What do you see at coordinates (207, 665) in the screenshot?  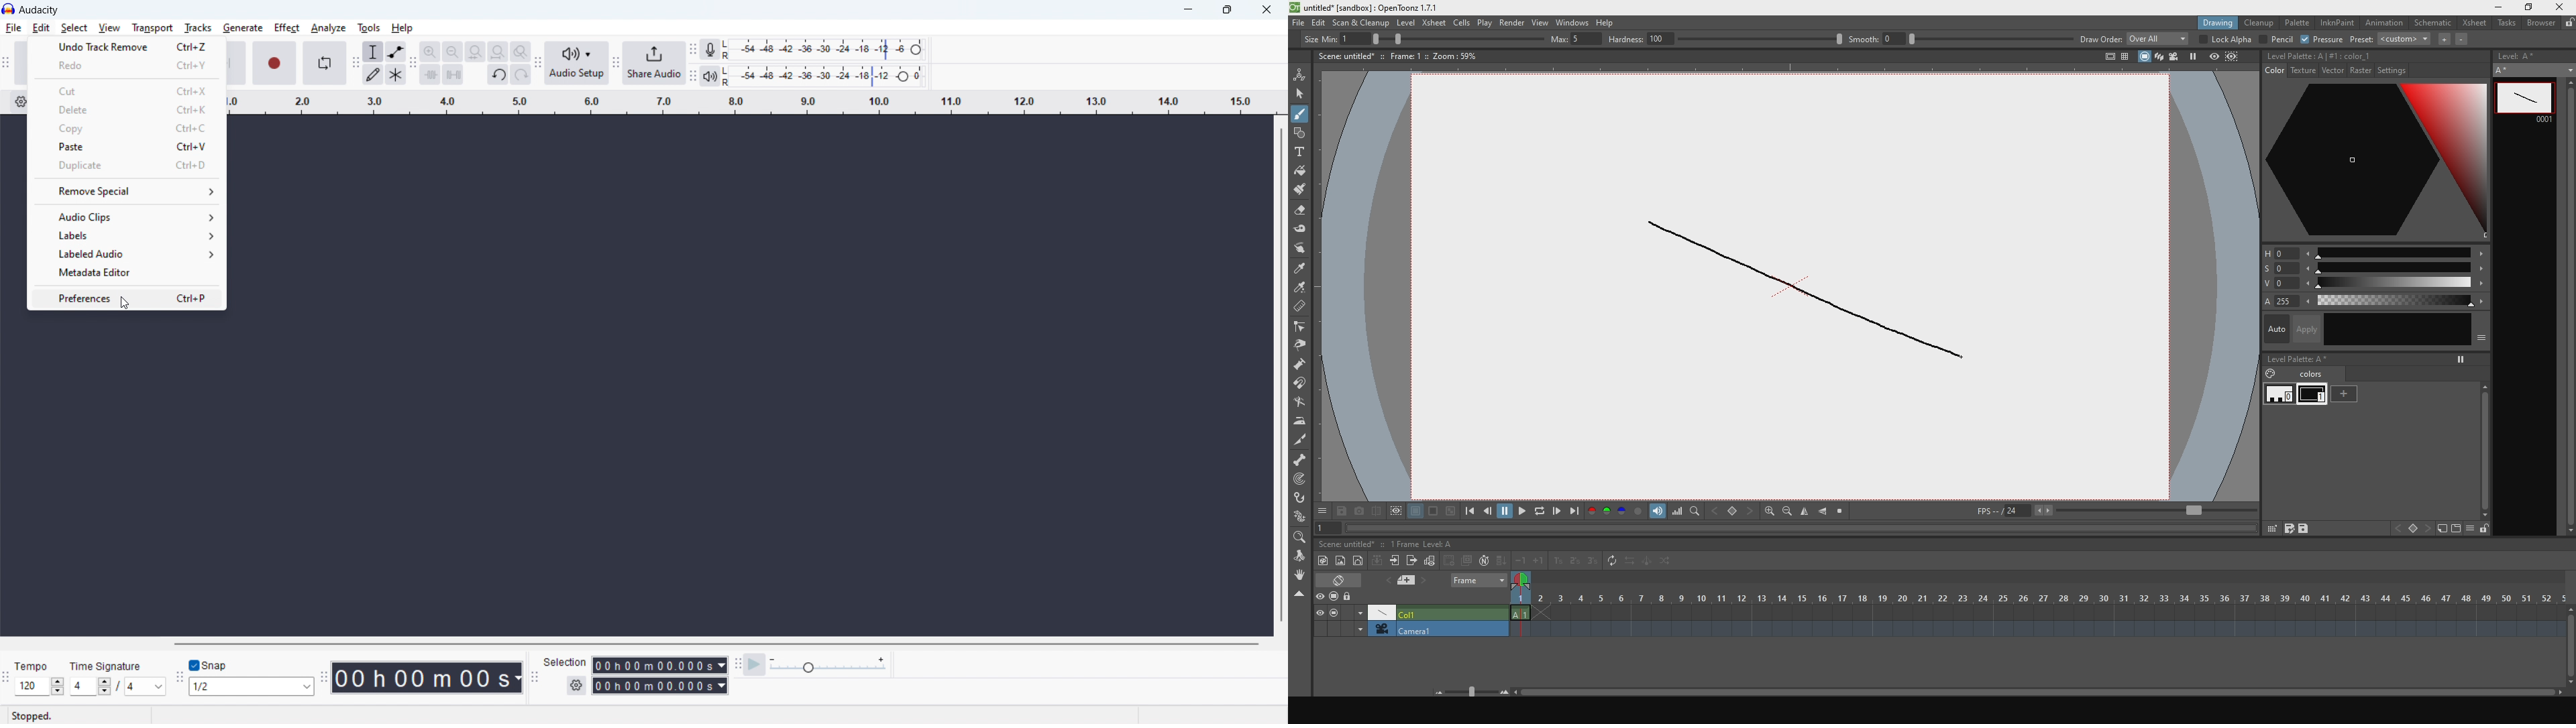 I see `toggle snap` at bounding box center [207, 665].